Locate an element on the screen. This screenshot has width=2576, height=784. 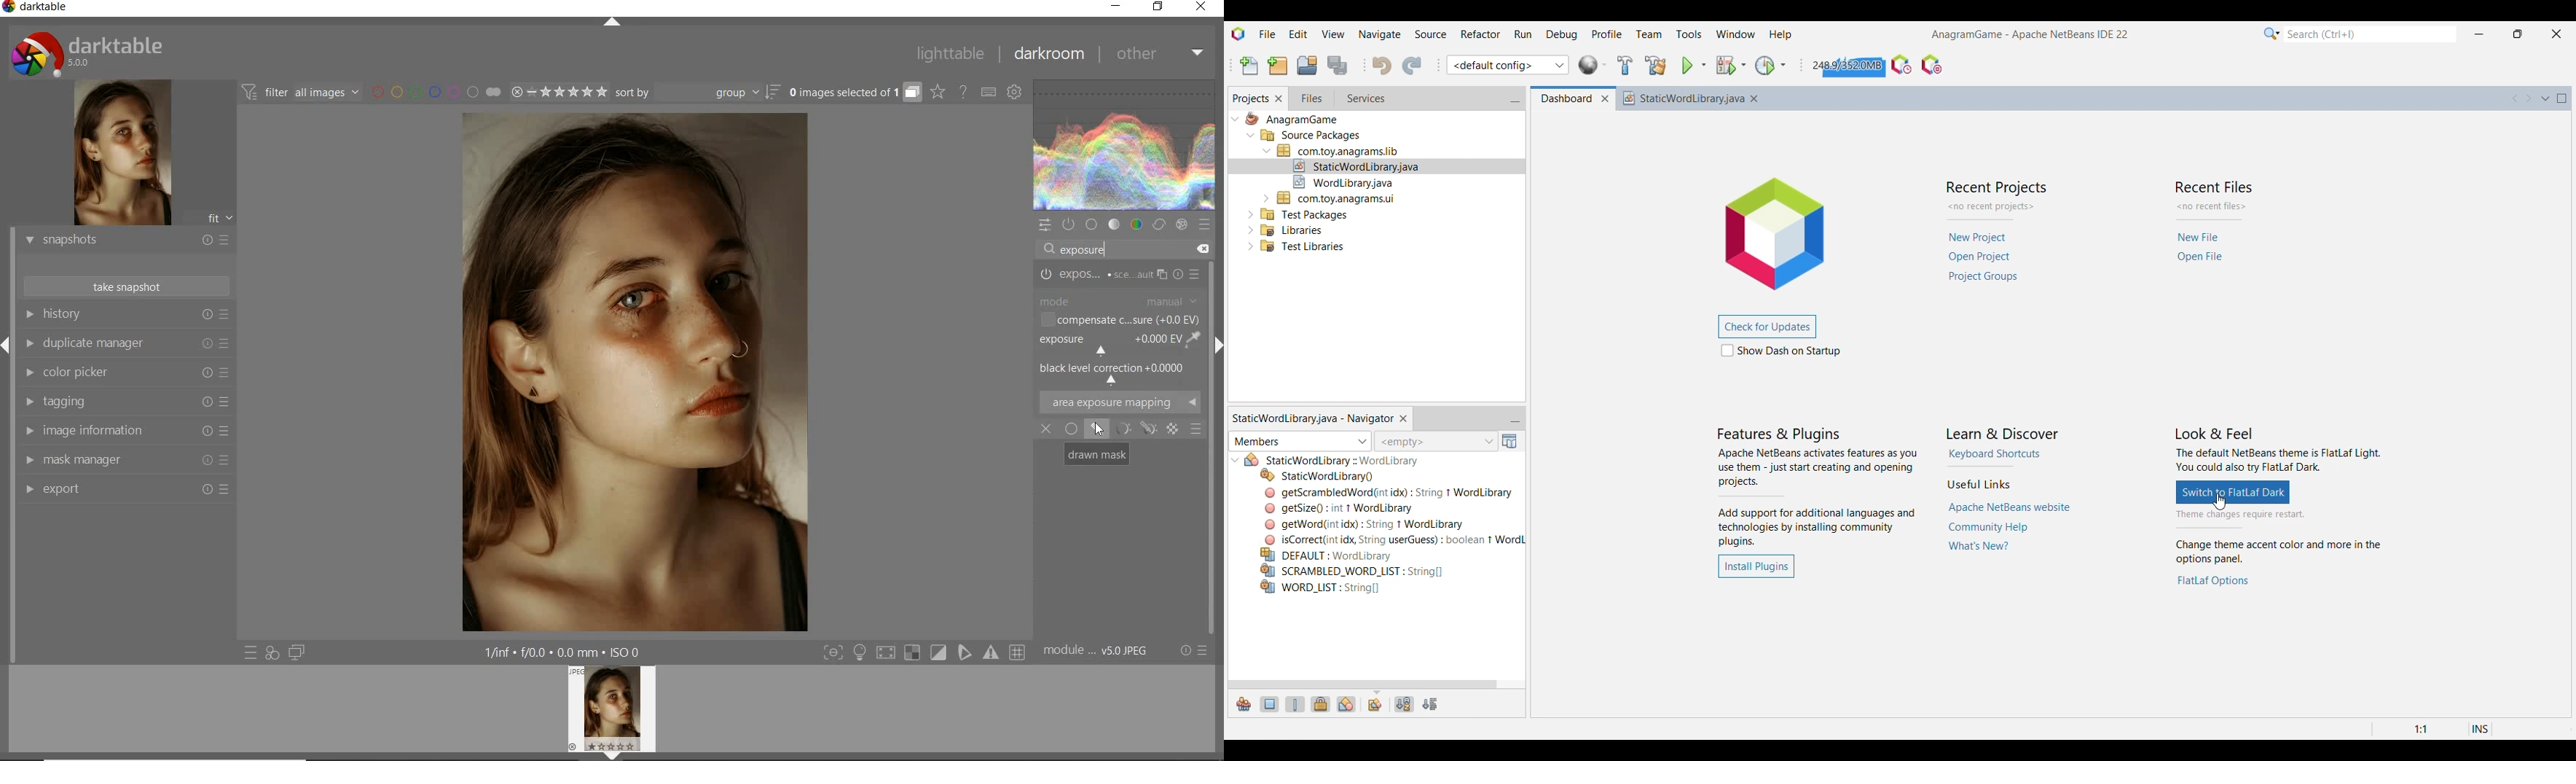
INPUT VALUE is located at coordinates (1090, 249).